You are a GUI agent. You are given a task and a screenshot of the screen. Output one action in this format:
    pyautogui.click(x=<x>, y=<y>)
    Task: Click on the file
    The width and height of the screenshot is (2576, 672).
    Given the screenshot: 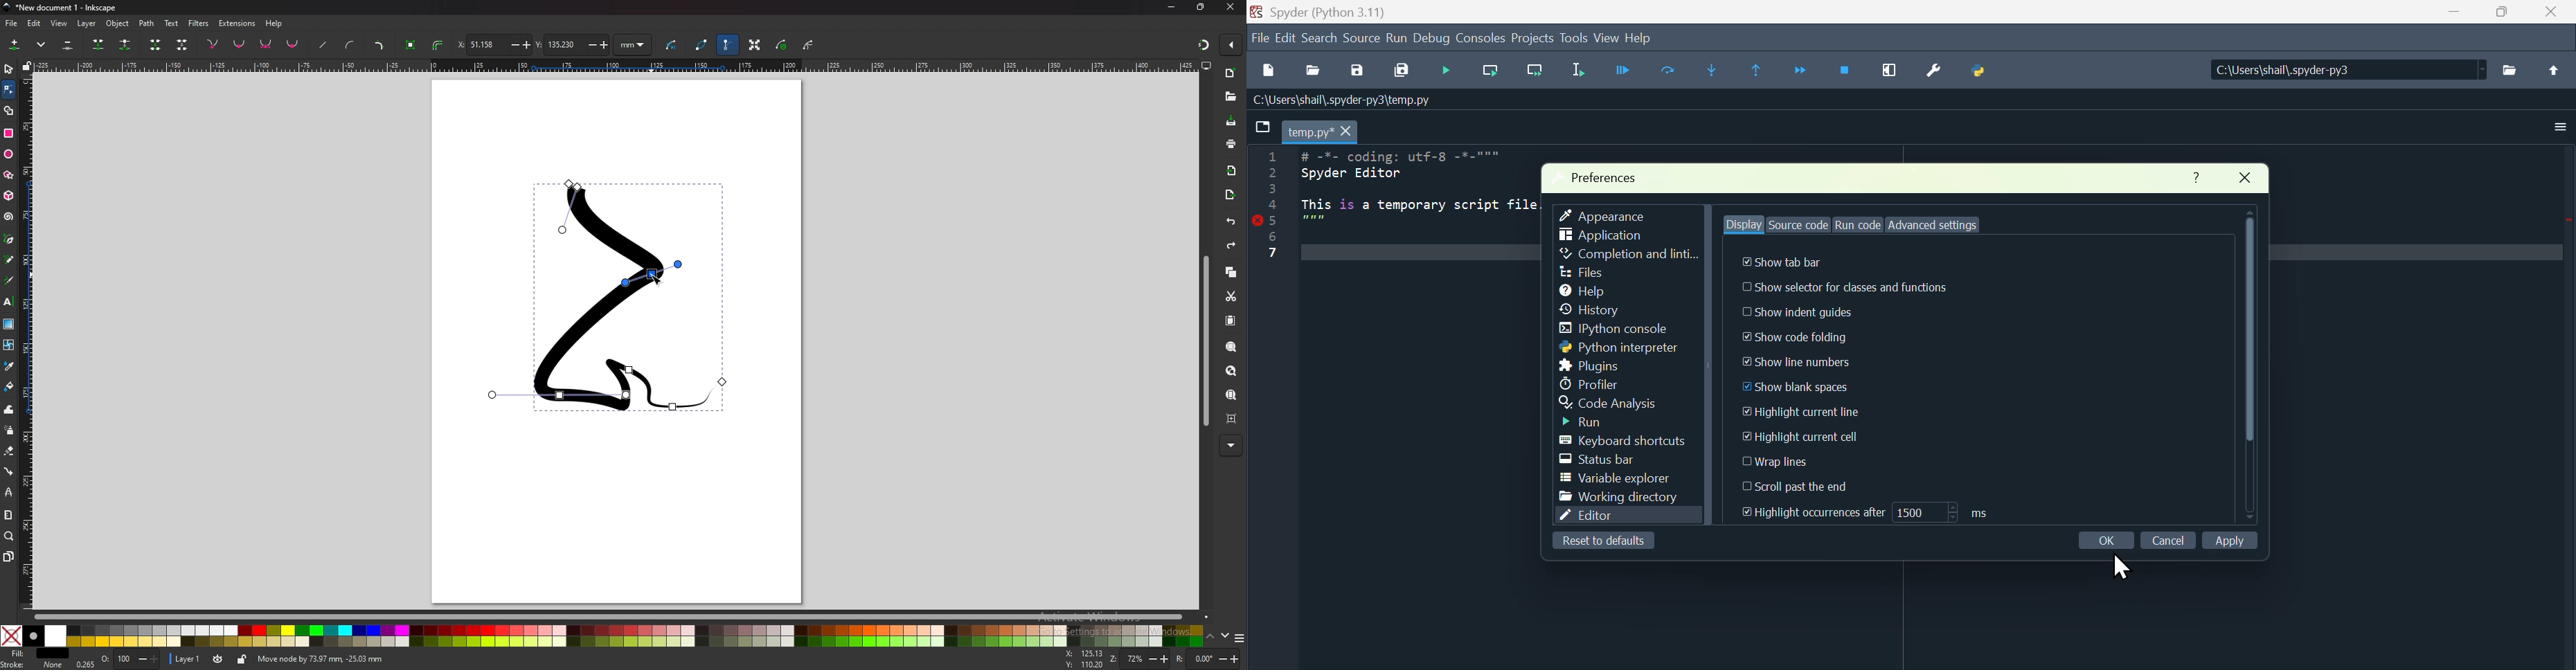 What is the action you would take?
    pyautogui.click(x=12, y=23)
    